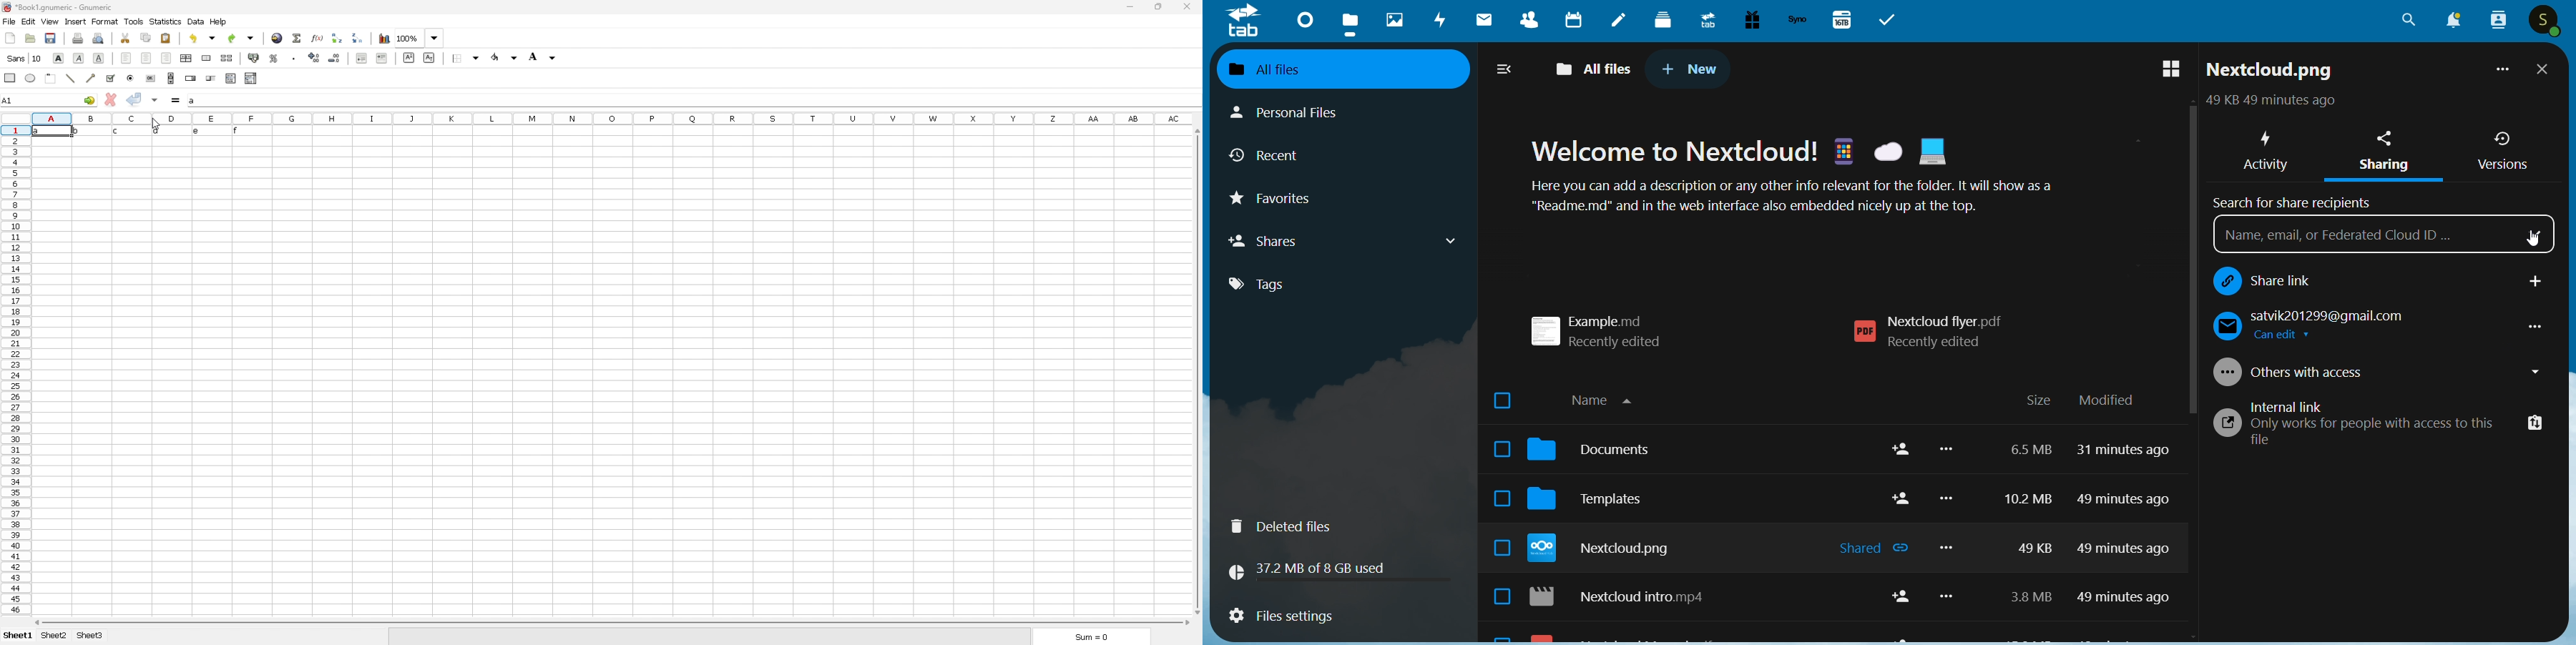 The height and width of the screenshot is (672, 2576). What do you see at coordinates (165, 58) in the screenshot?
I see `right align` at bounding box center [165, 58].